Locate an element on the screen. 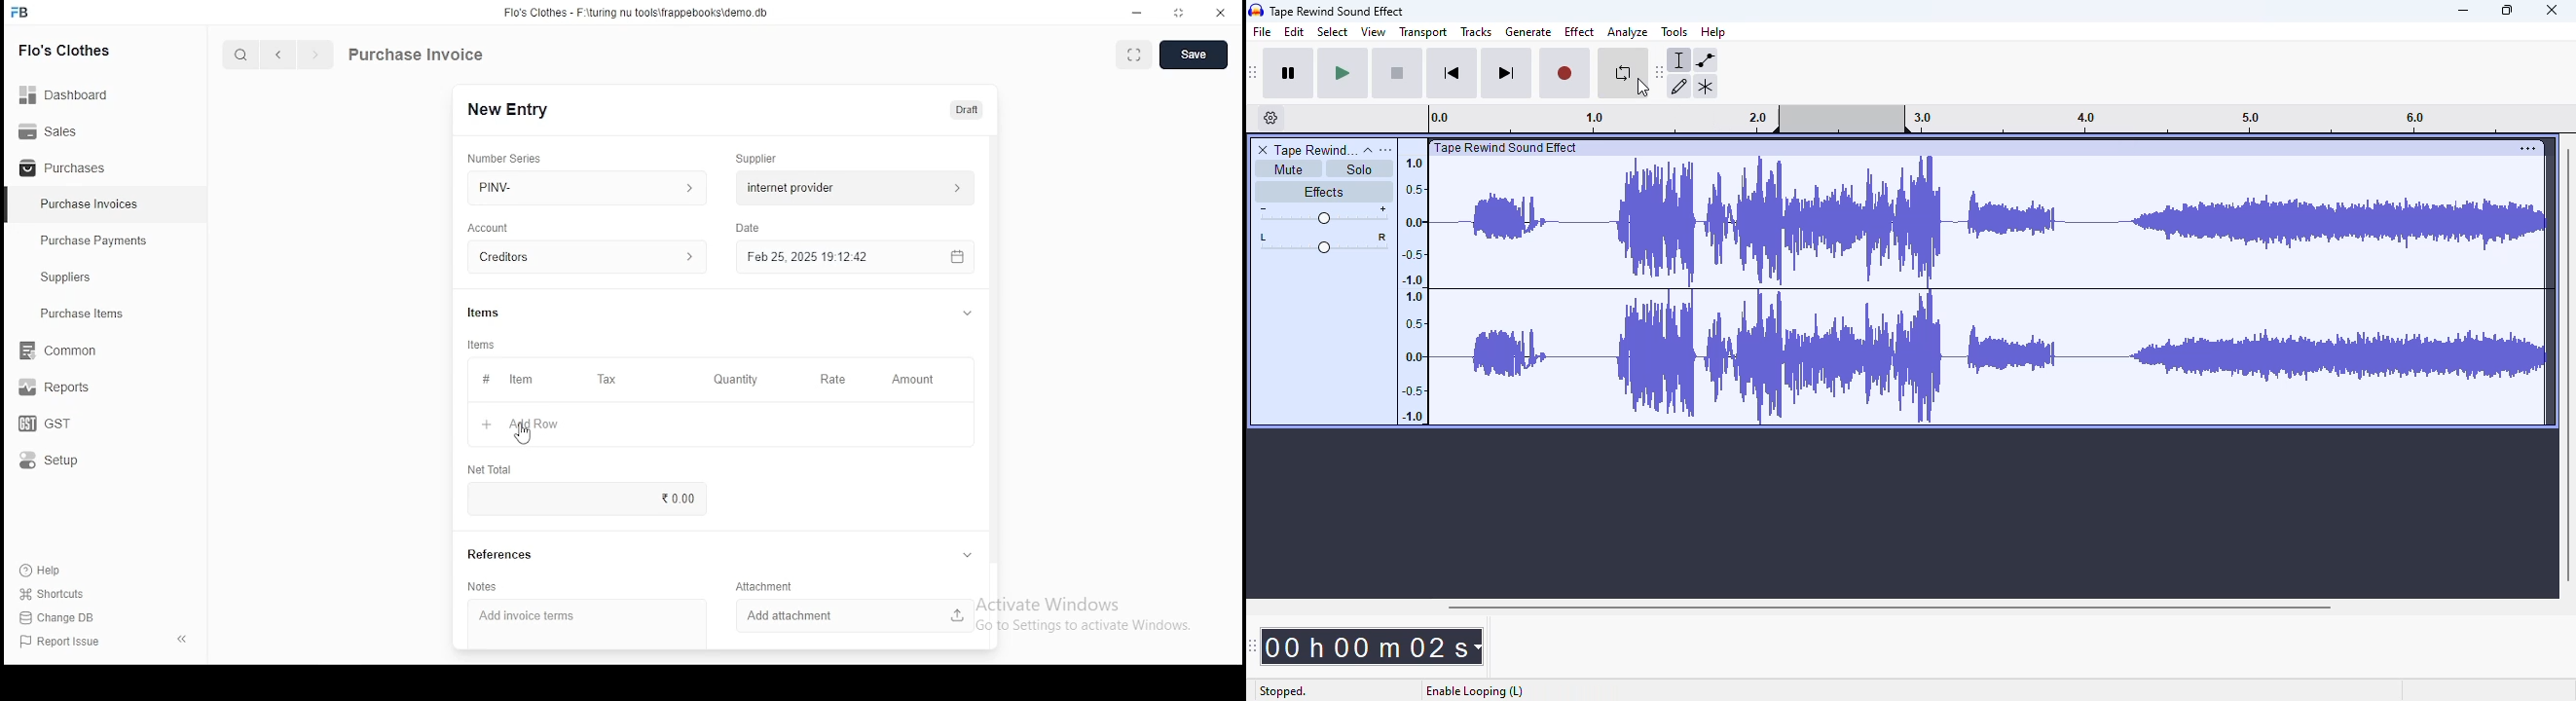  purchase information is located at coordinates (417, 55).